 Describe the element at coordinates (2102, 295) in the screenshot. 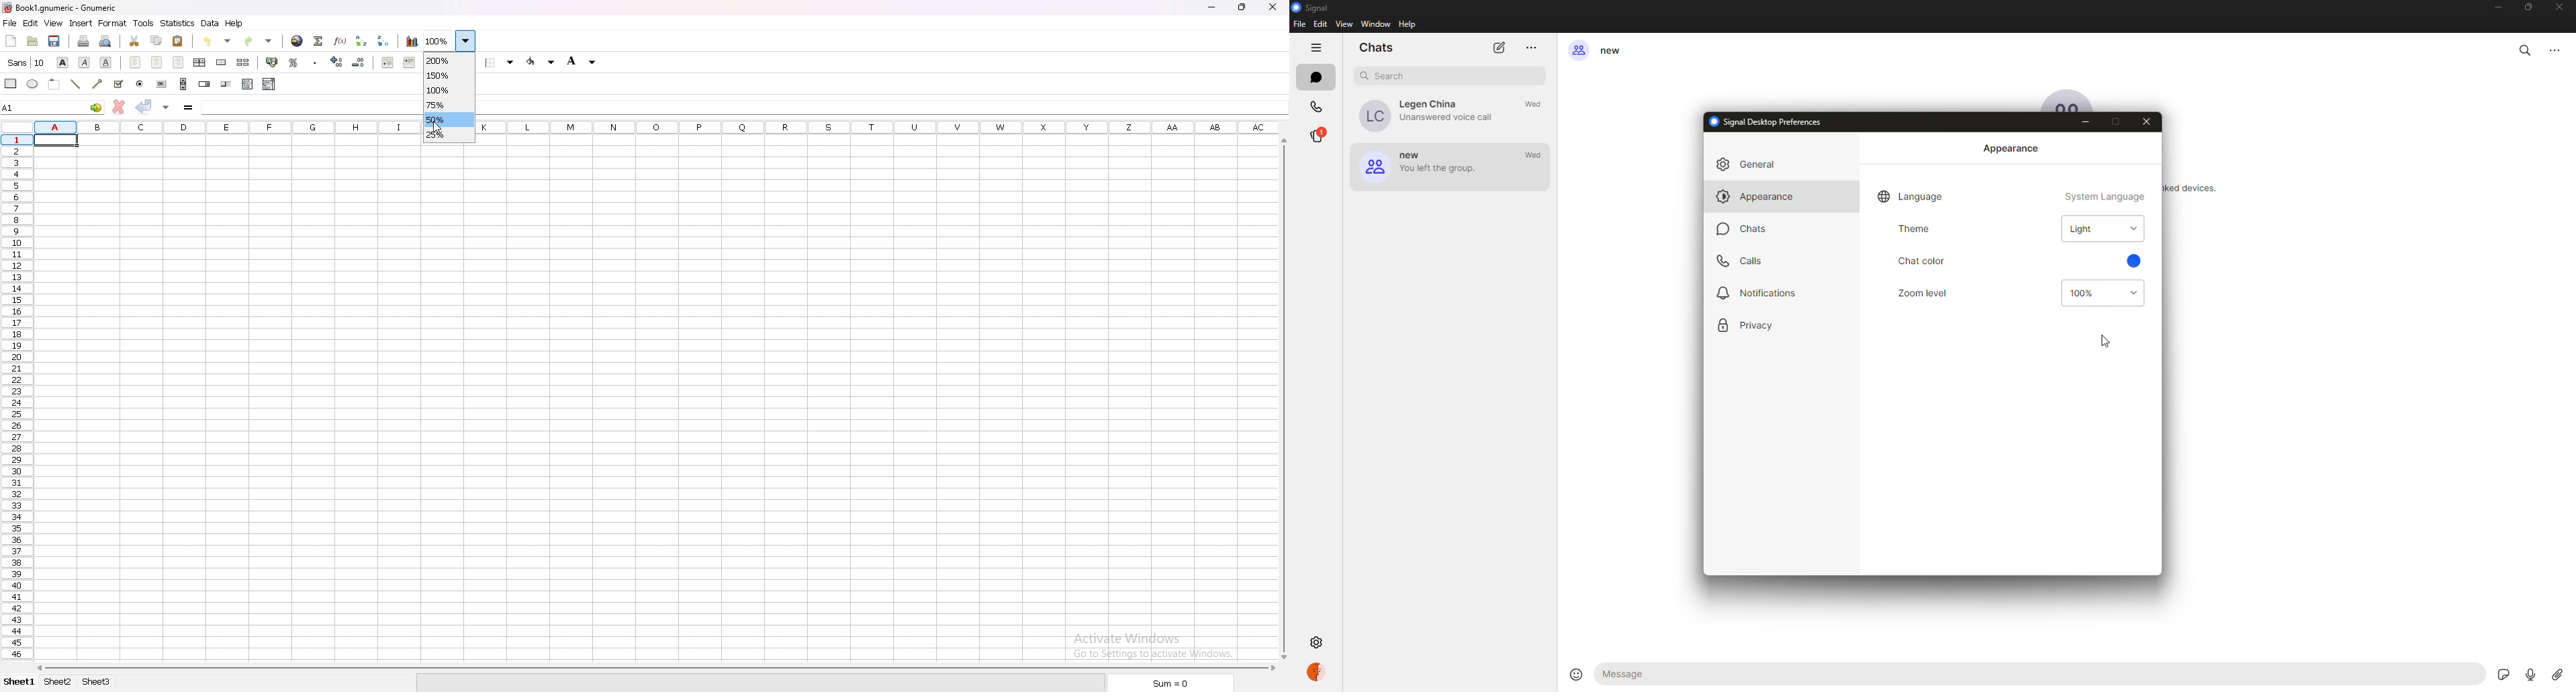

I see `100%` at that location.